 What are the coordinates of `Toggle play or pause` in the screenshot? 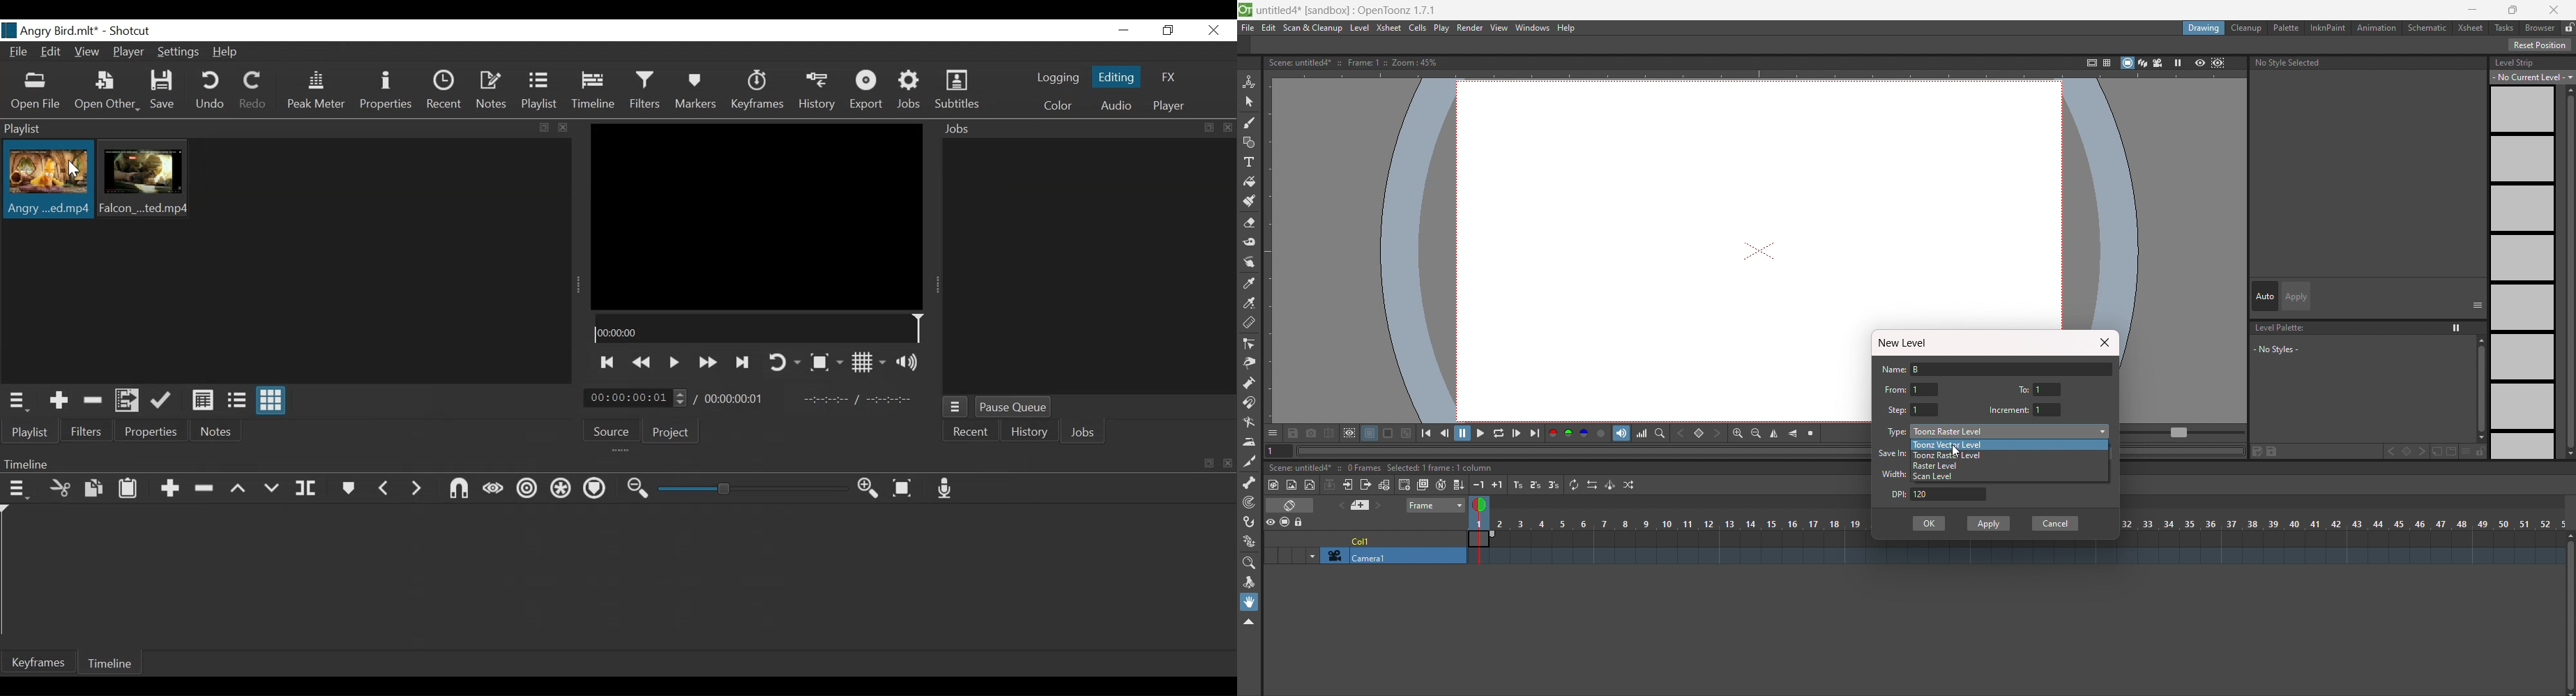 It's located at (675, 362).